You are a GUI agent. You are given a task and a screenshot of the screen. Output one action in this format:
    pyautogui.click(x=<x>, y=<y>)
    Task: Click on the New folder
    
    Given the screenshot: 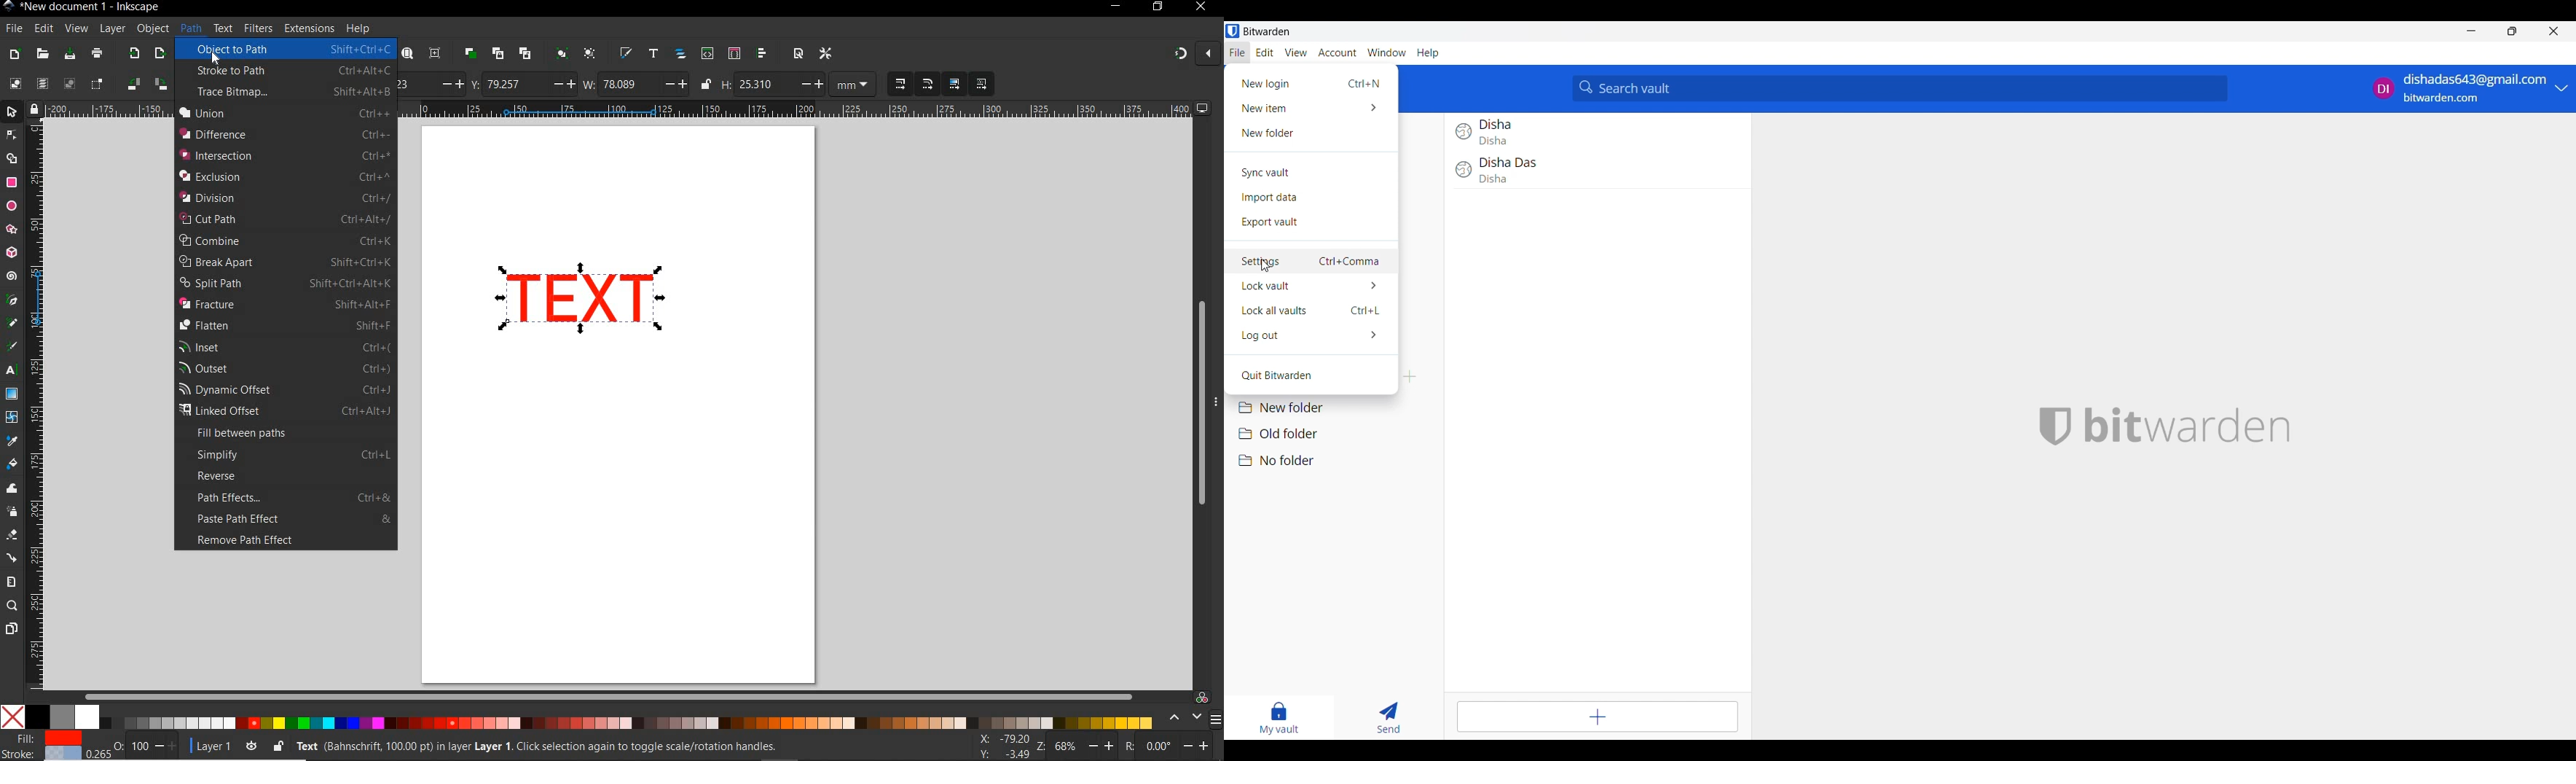 What is the action you would take?
    pyautogui.click(x=1309, y=132)
    